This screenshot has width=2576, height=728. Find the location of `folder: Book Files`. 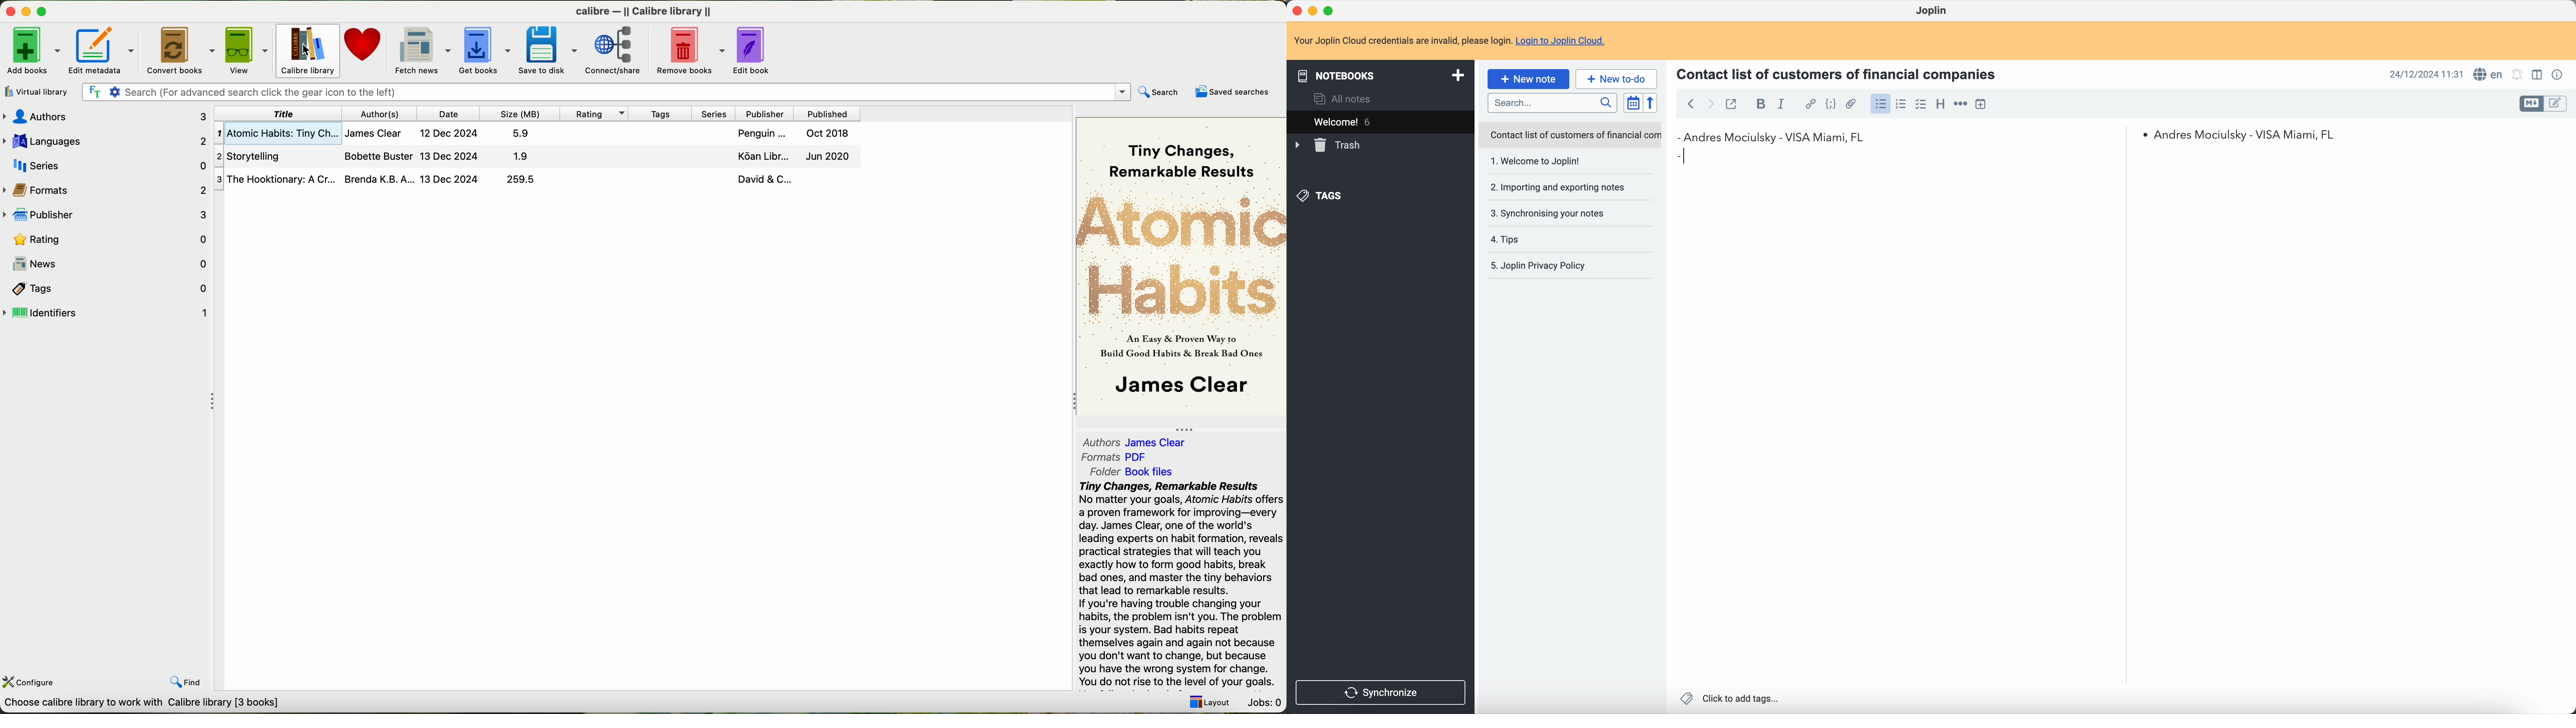

folder: Book Files is located at coordinates (1132, 472).